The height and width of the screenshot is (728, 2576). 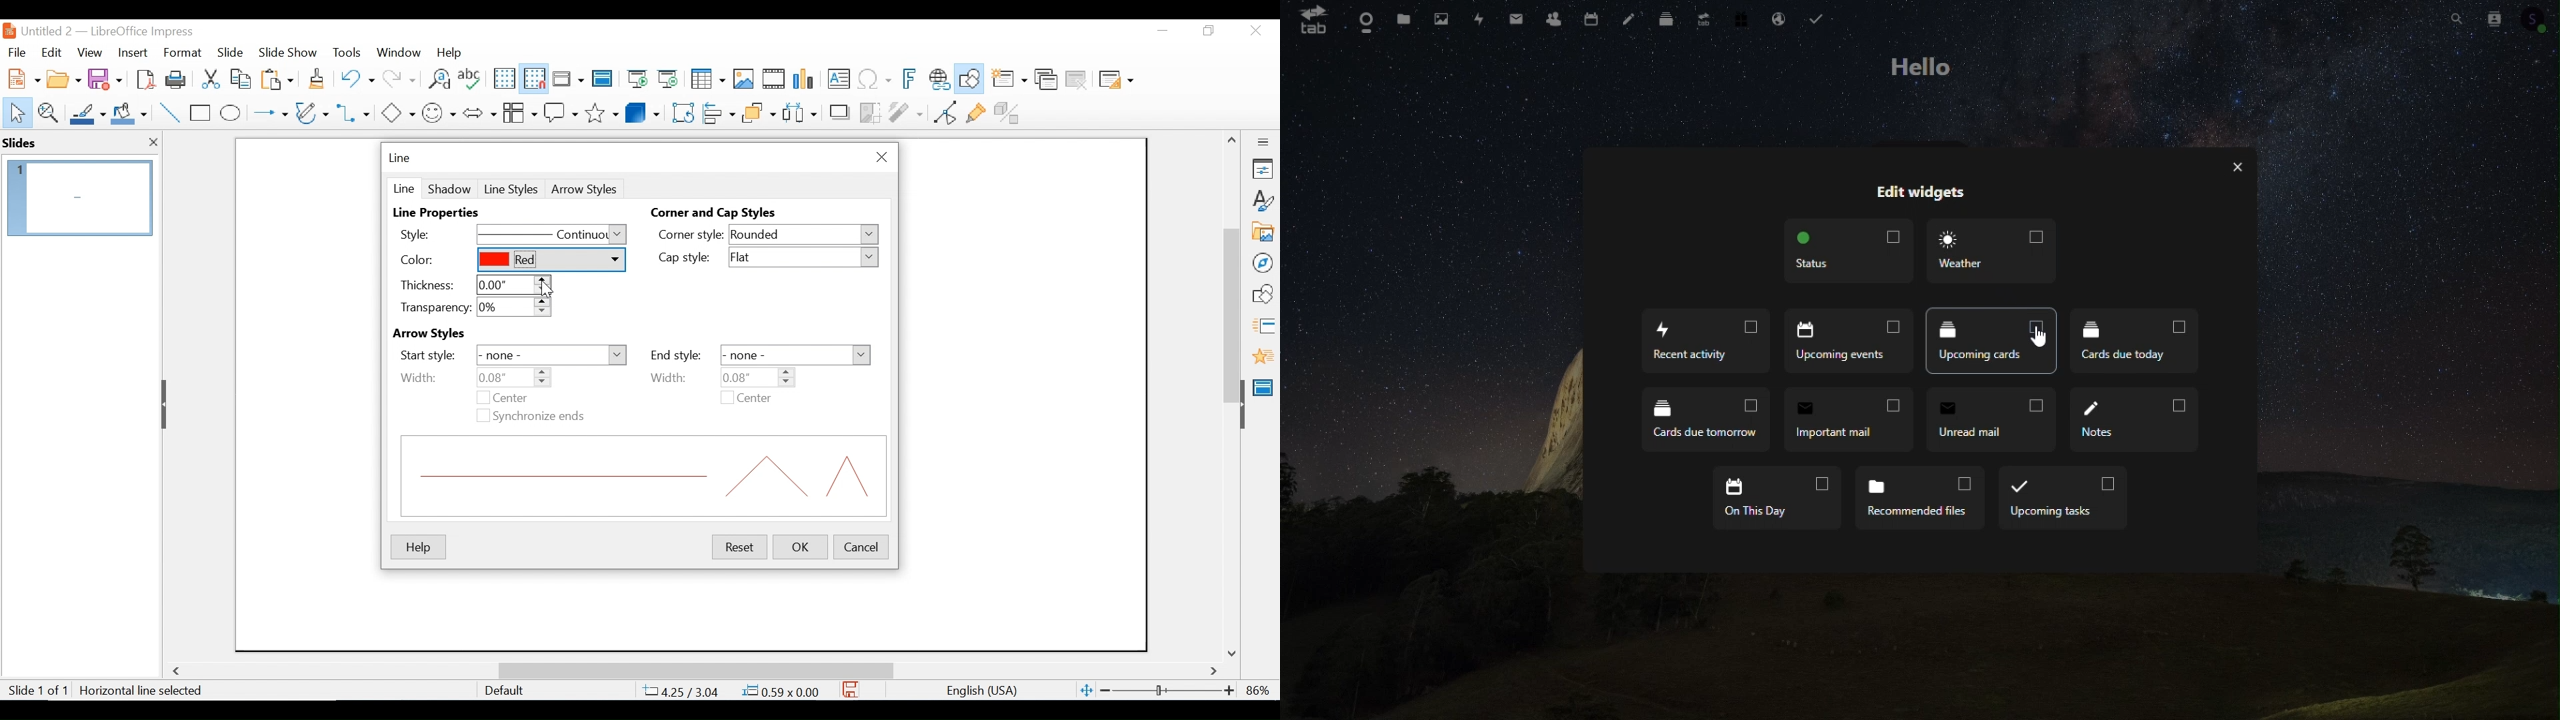 I want to click on Sidebar Settings, so click(x=1263, y=143).